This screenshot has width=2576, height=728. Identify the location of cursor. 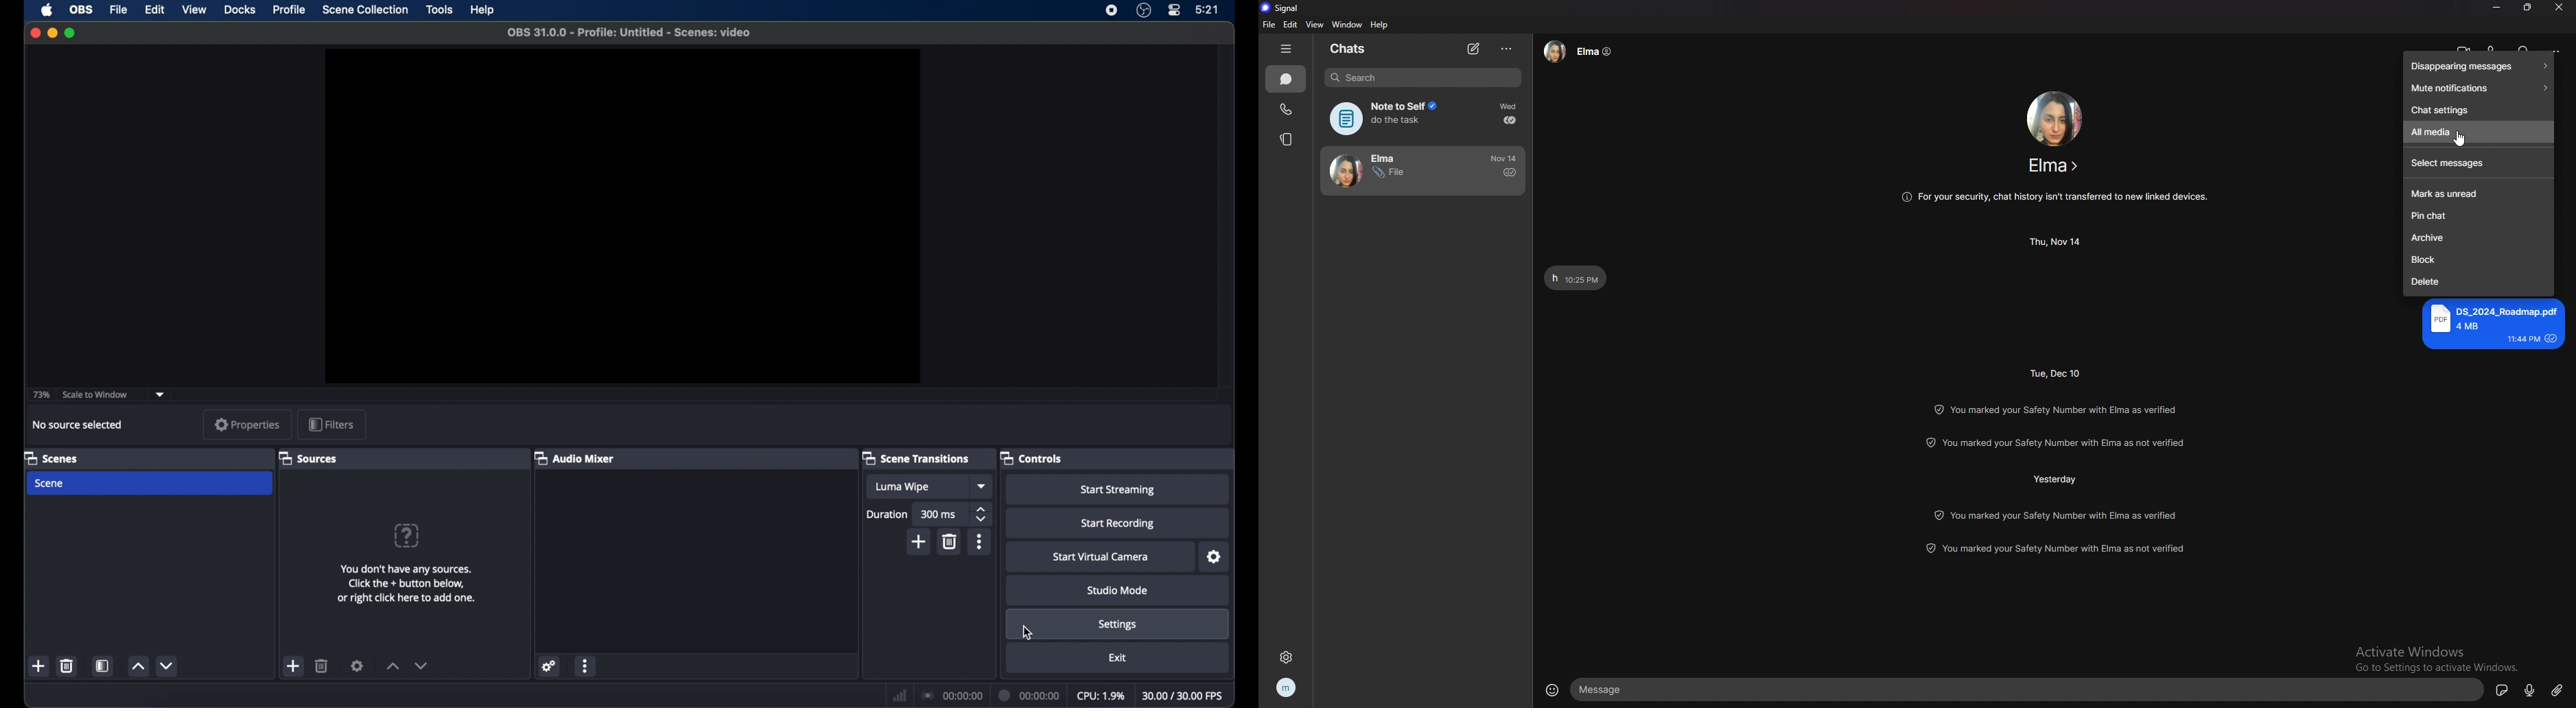
(1028, 635).